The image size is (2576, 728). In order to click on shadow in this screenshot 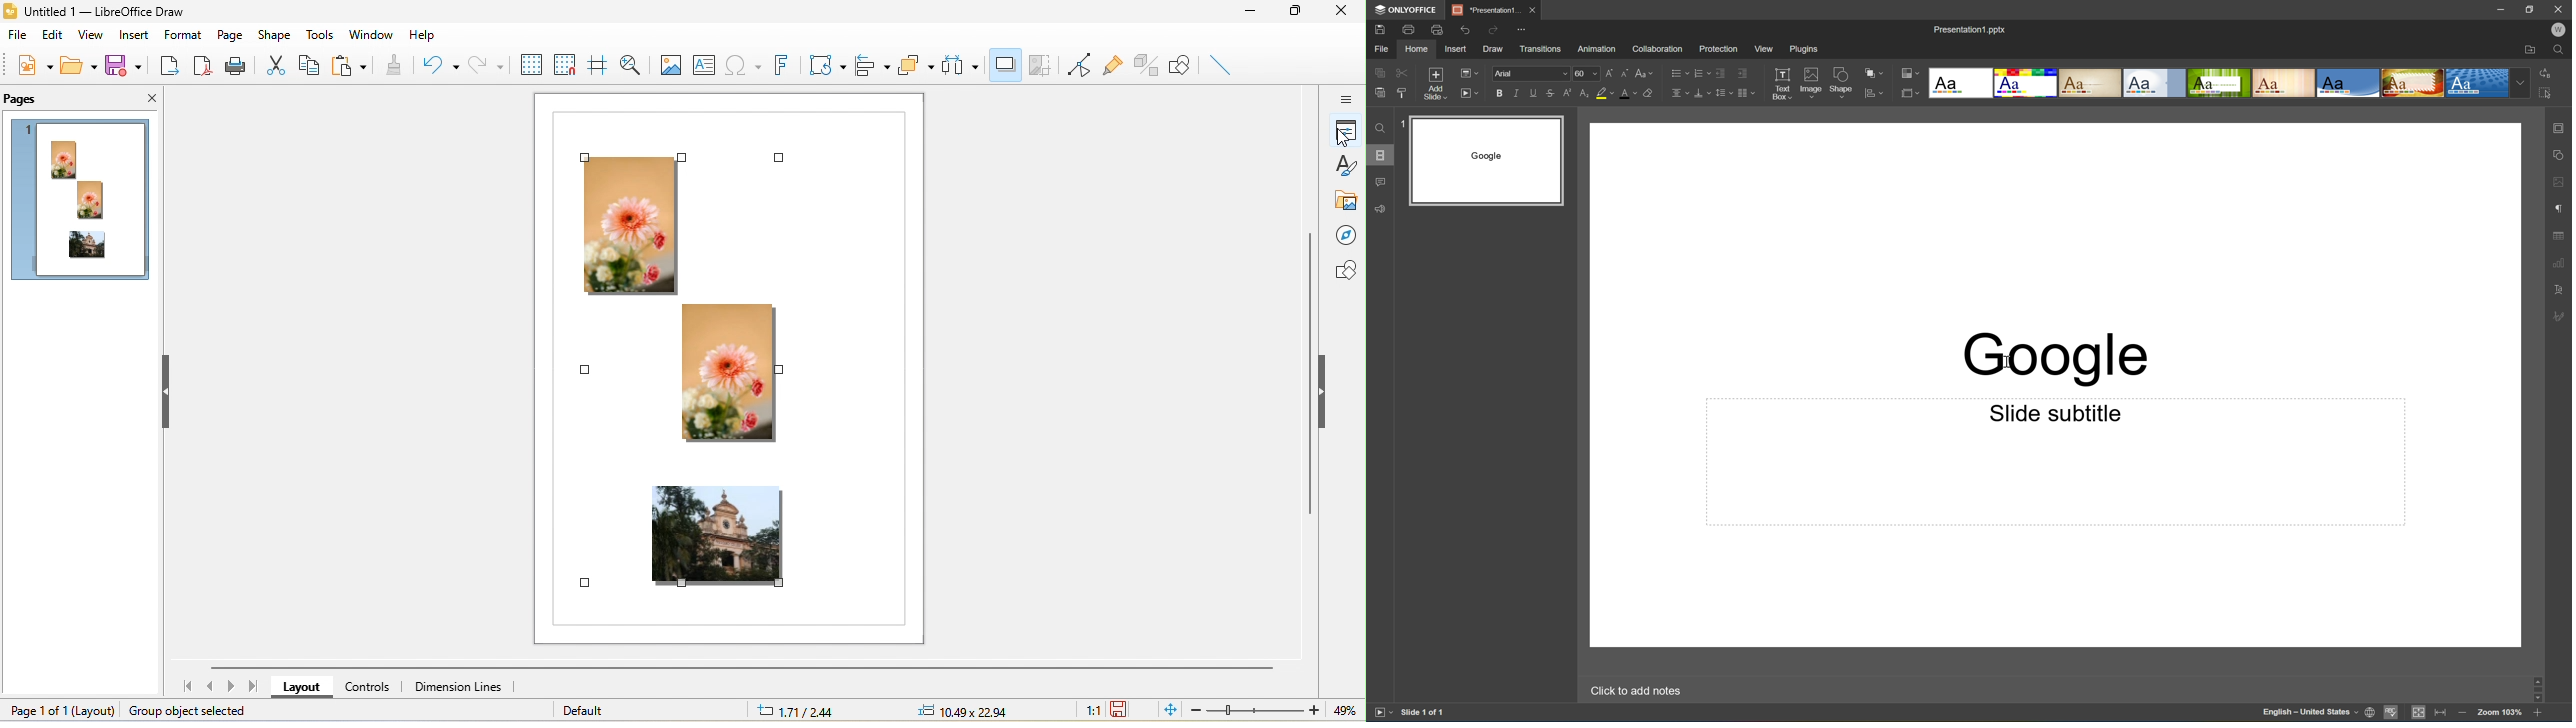, I will do `click(1005, 64)`.